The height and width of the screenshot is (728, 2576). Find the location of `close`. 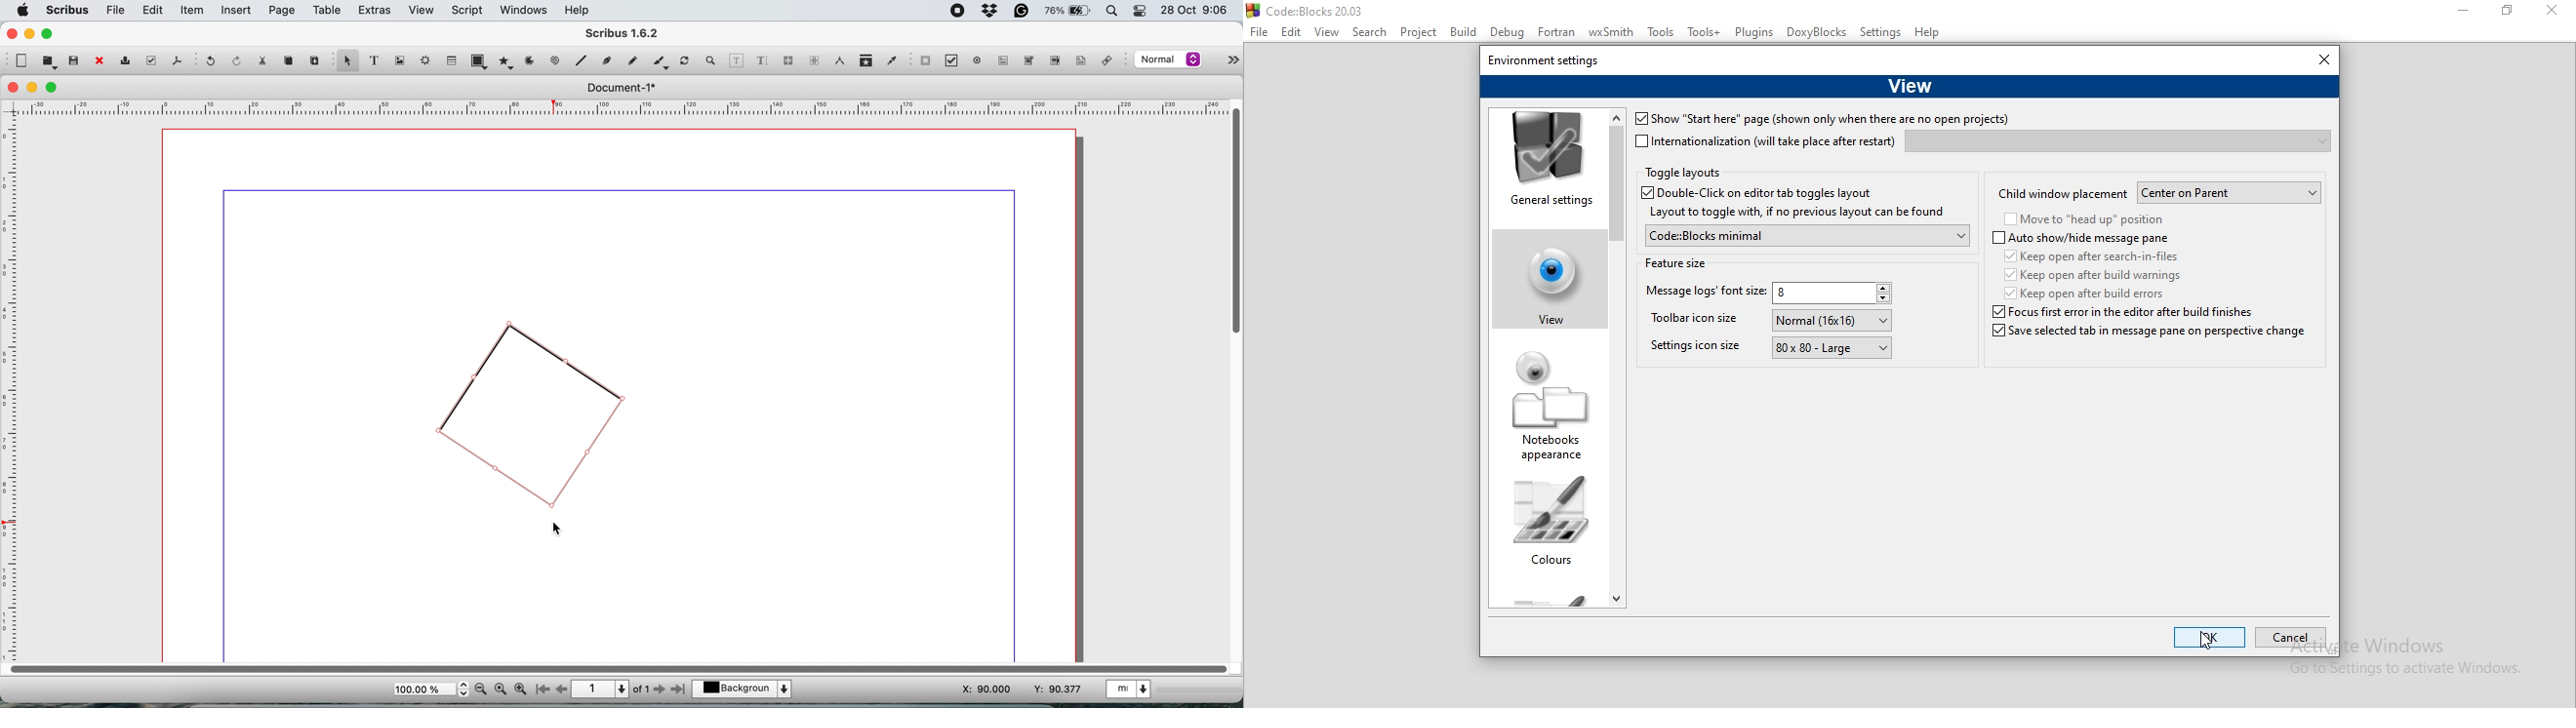

close is located at coordinates (14, 88).